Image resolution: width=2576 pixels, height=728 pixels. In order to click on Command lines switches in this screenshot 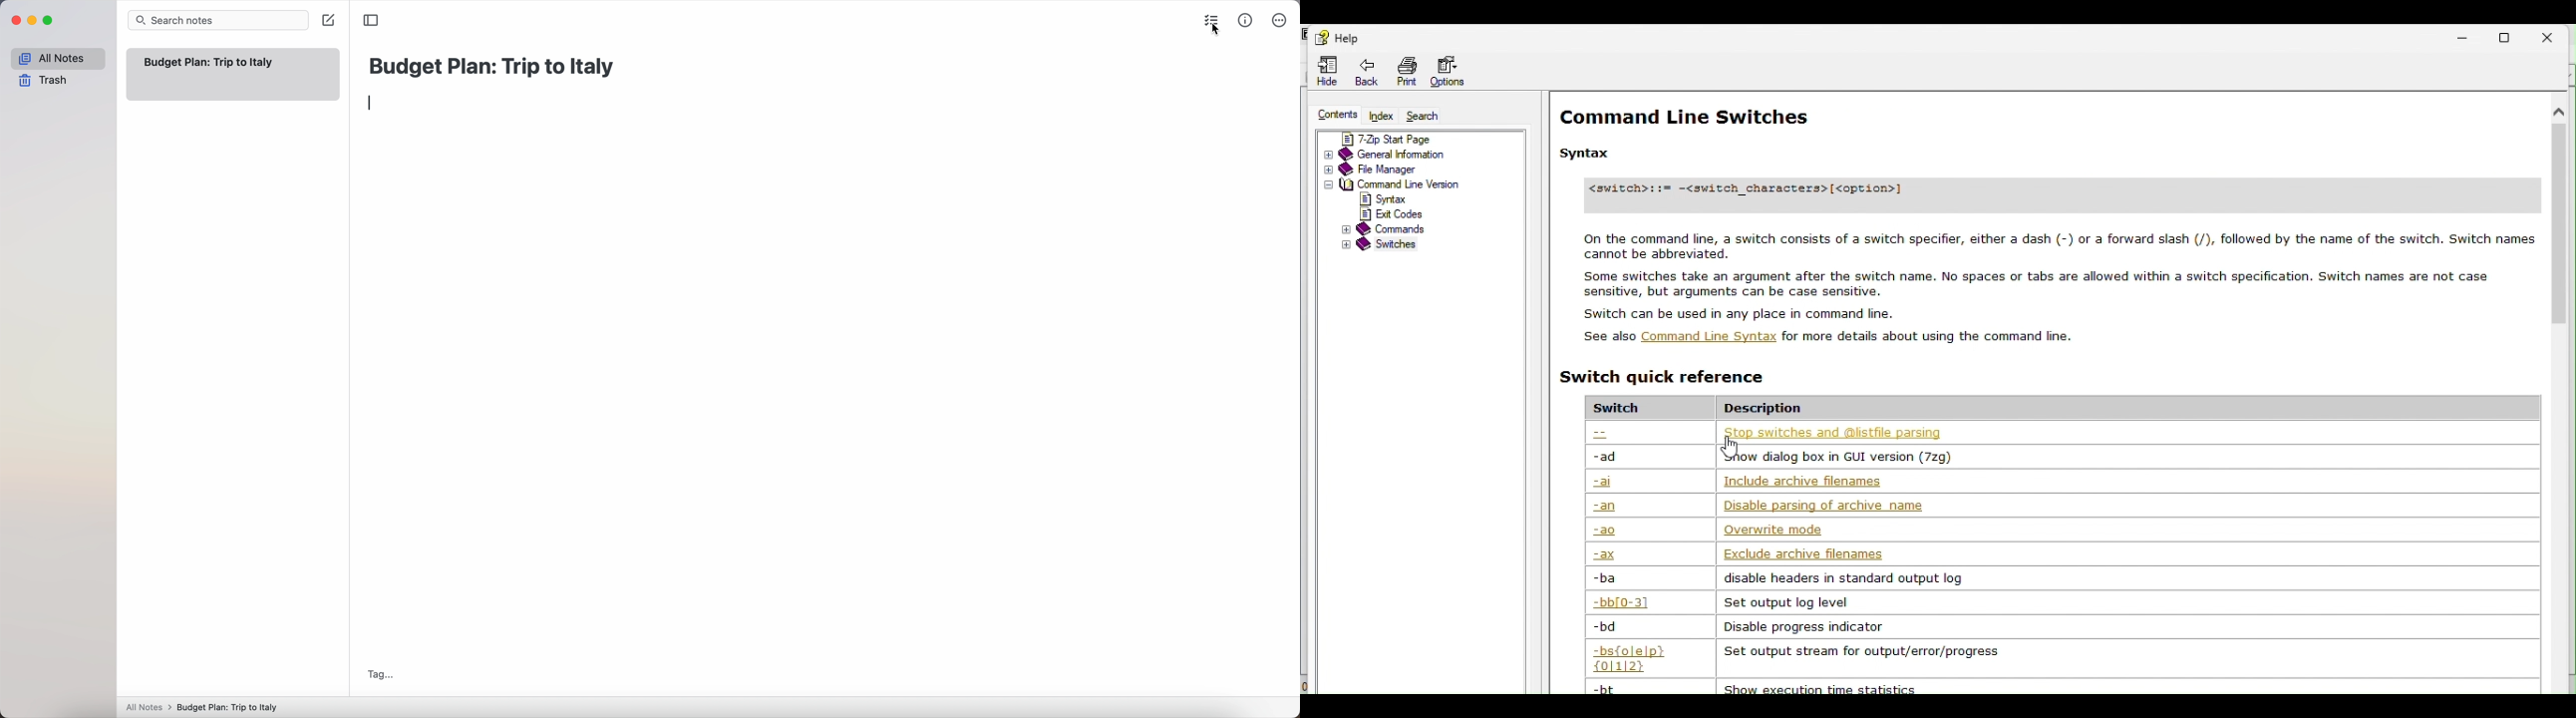, I will do `click(1690, 116)`.